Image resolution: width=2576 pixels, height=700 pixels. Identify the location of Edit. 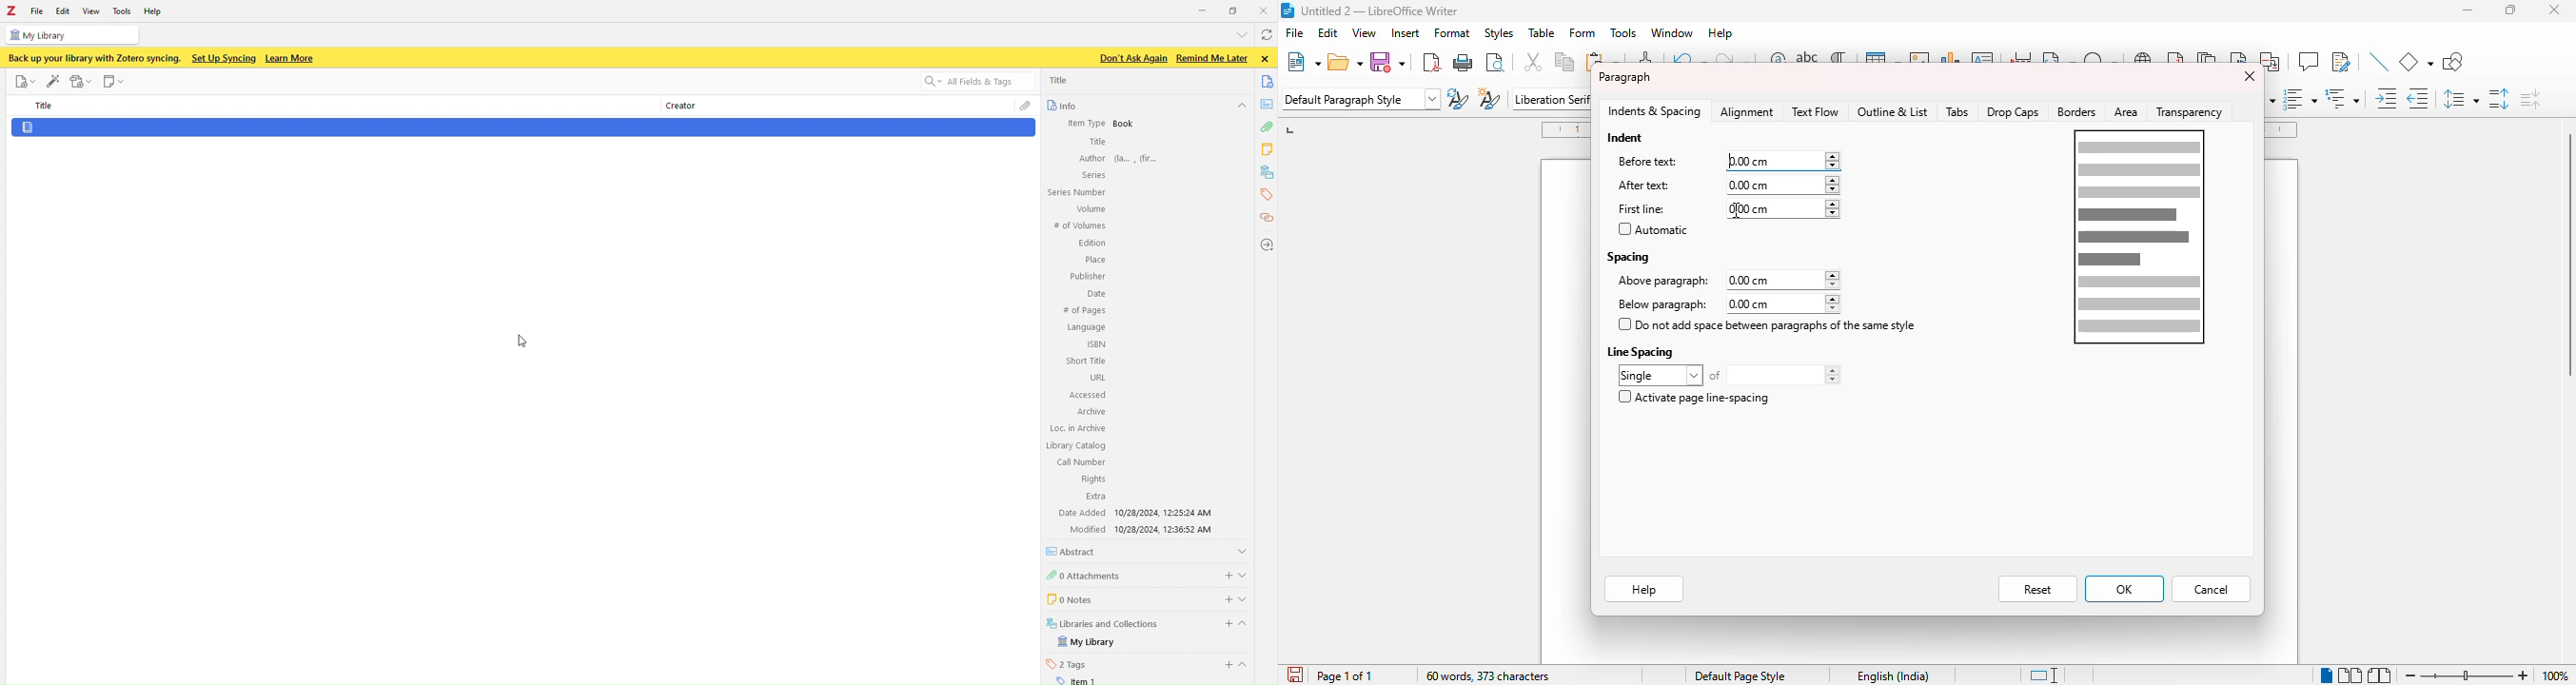
(62, 11).